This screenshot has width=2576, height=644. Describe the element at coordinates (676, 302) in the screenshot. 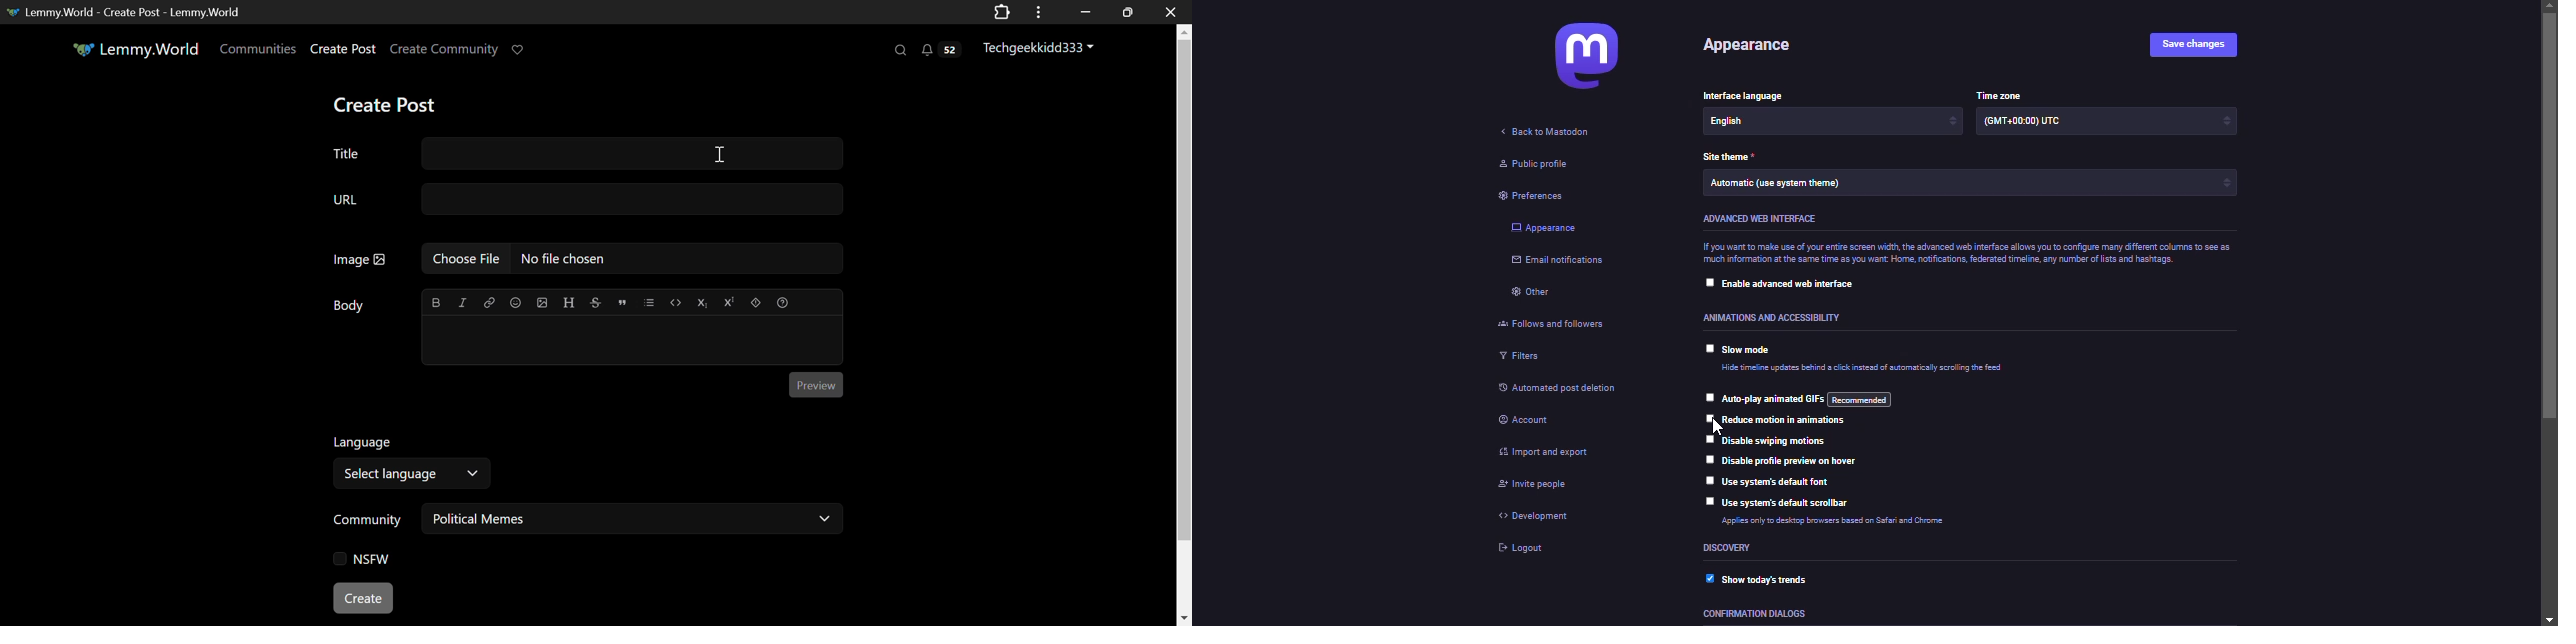

I see `Code` at that location.